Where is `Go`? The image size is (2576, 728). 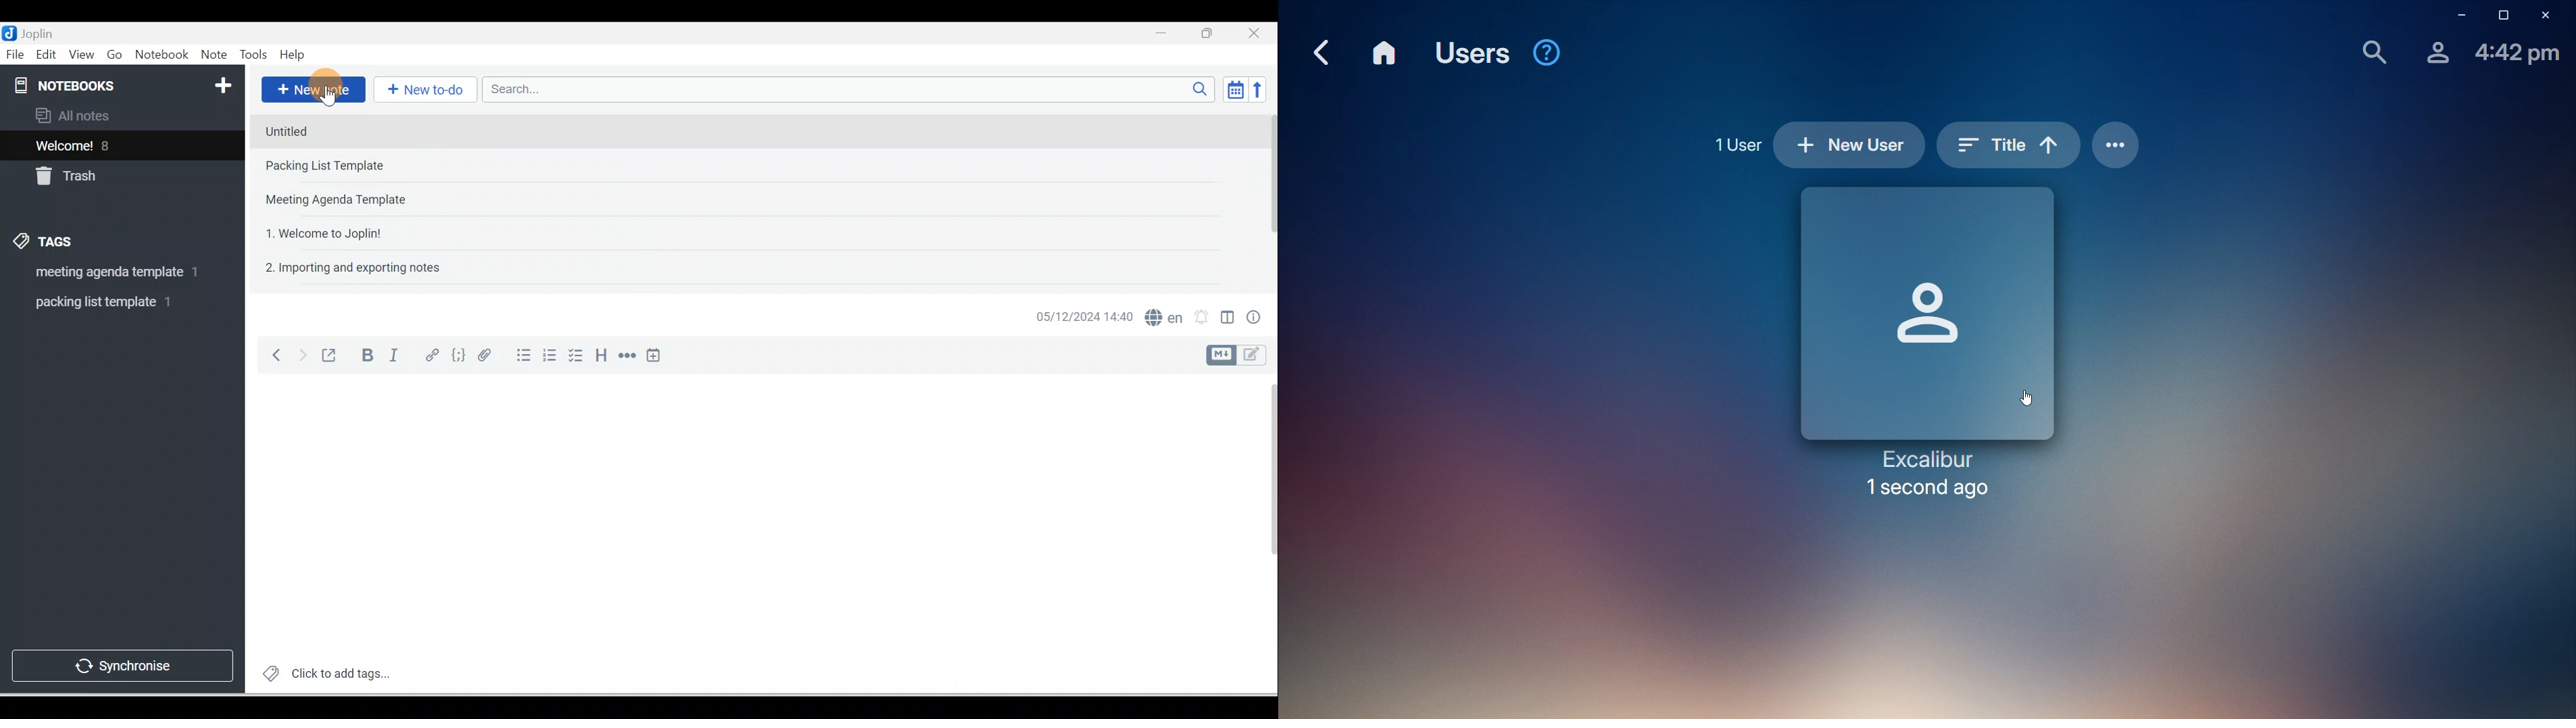
Go is located at coordinates (117, 55).